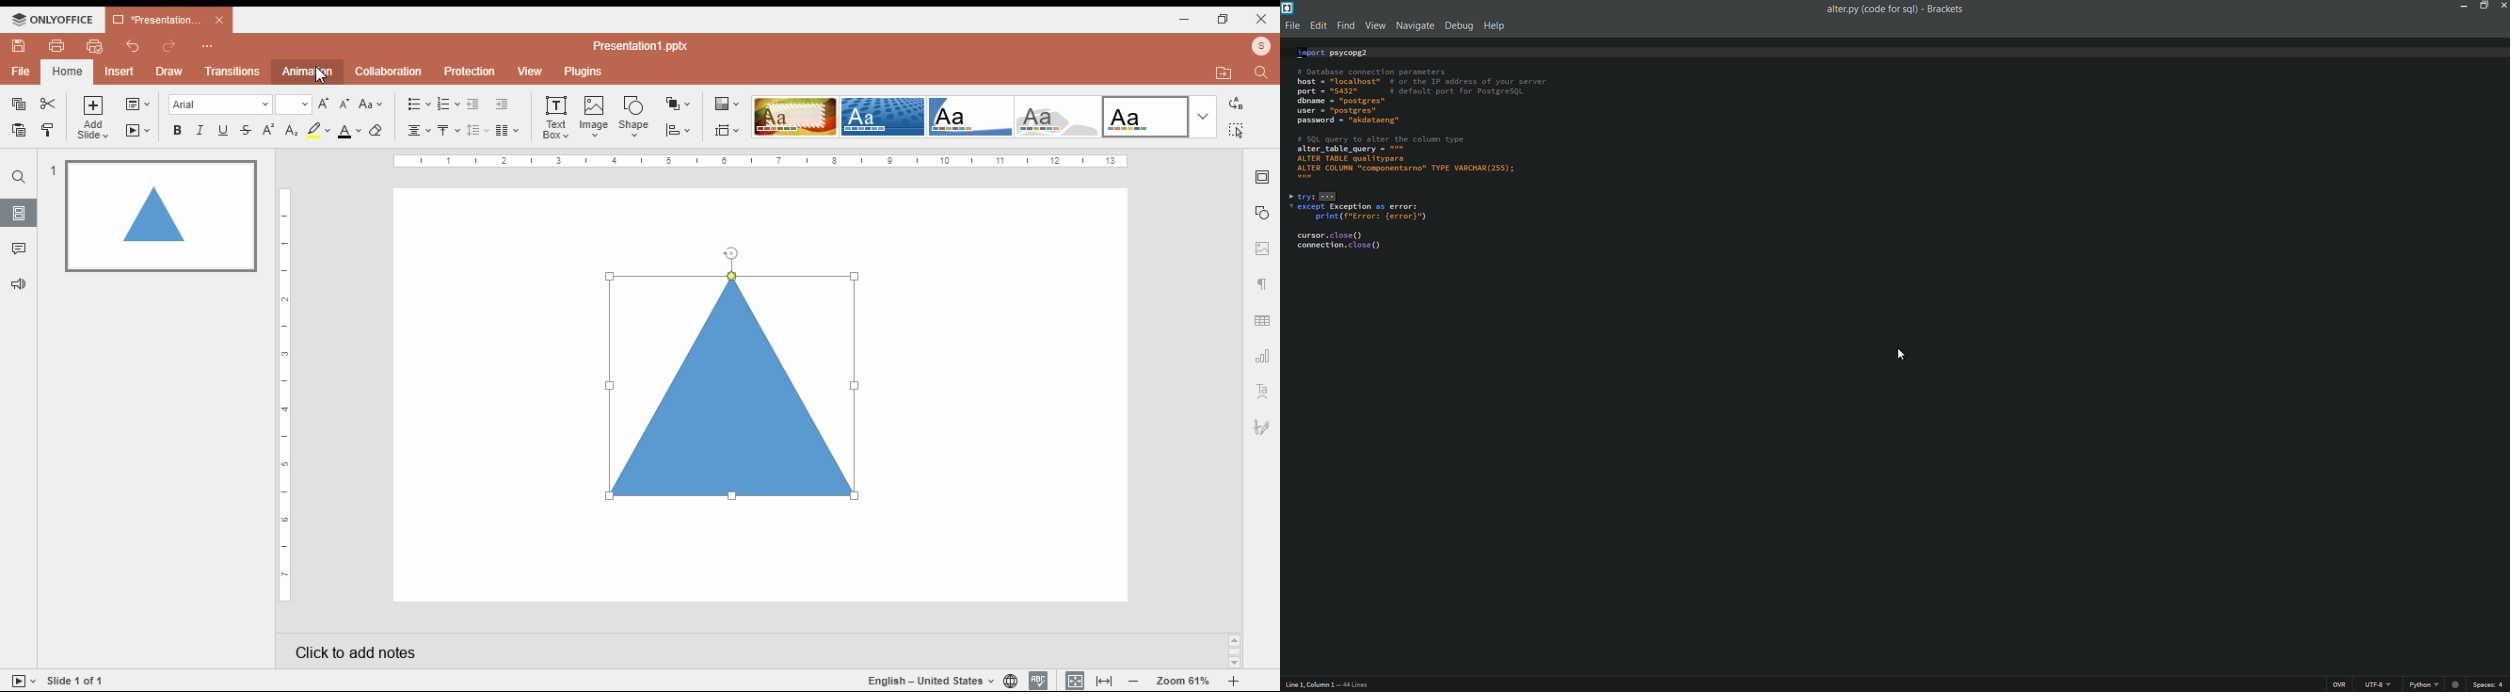 The height and width of the screenshot is (700, 2520). What do you see at coordinates (1262, 20) in the screenshot?
I see `close window` at bounding box center [1262, 20].